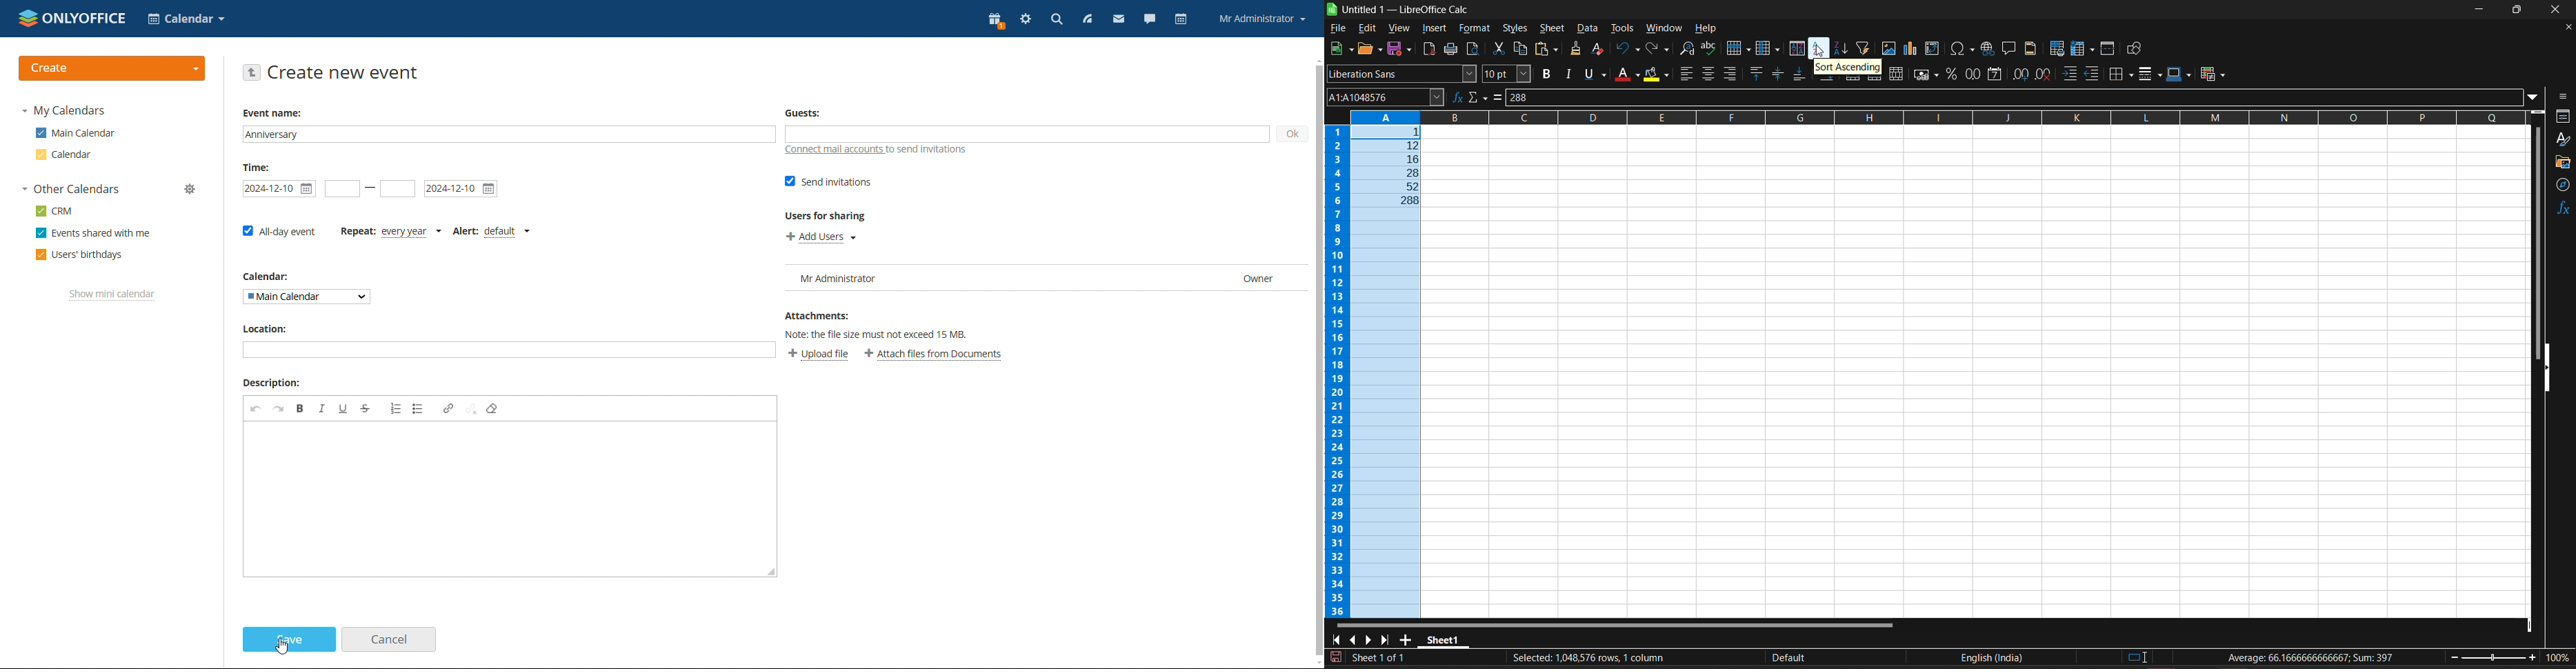 This screenshot has width=2576, height=672. What do you see at coordinates (1940, 119) in the screenshot?
I see `column name` at bounding box center [1940, 119].